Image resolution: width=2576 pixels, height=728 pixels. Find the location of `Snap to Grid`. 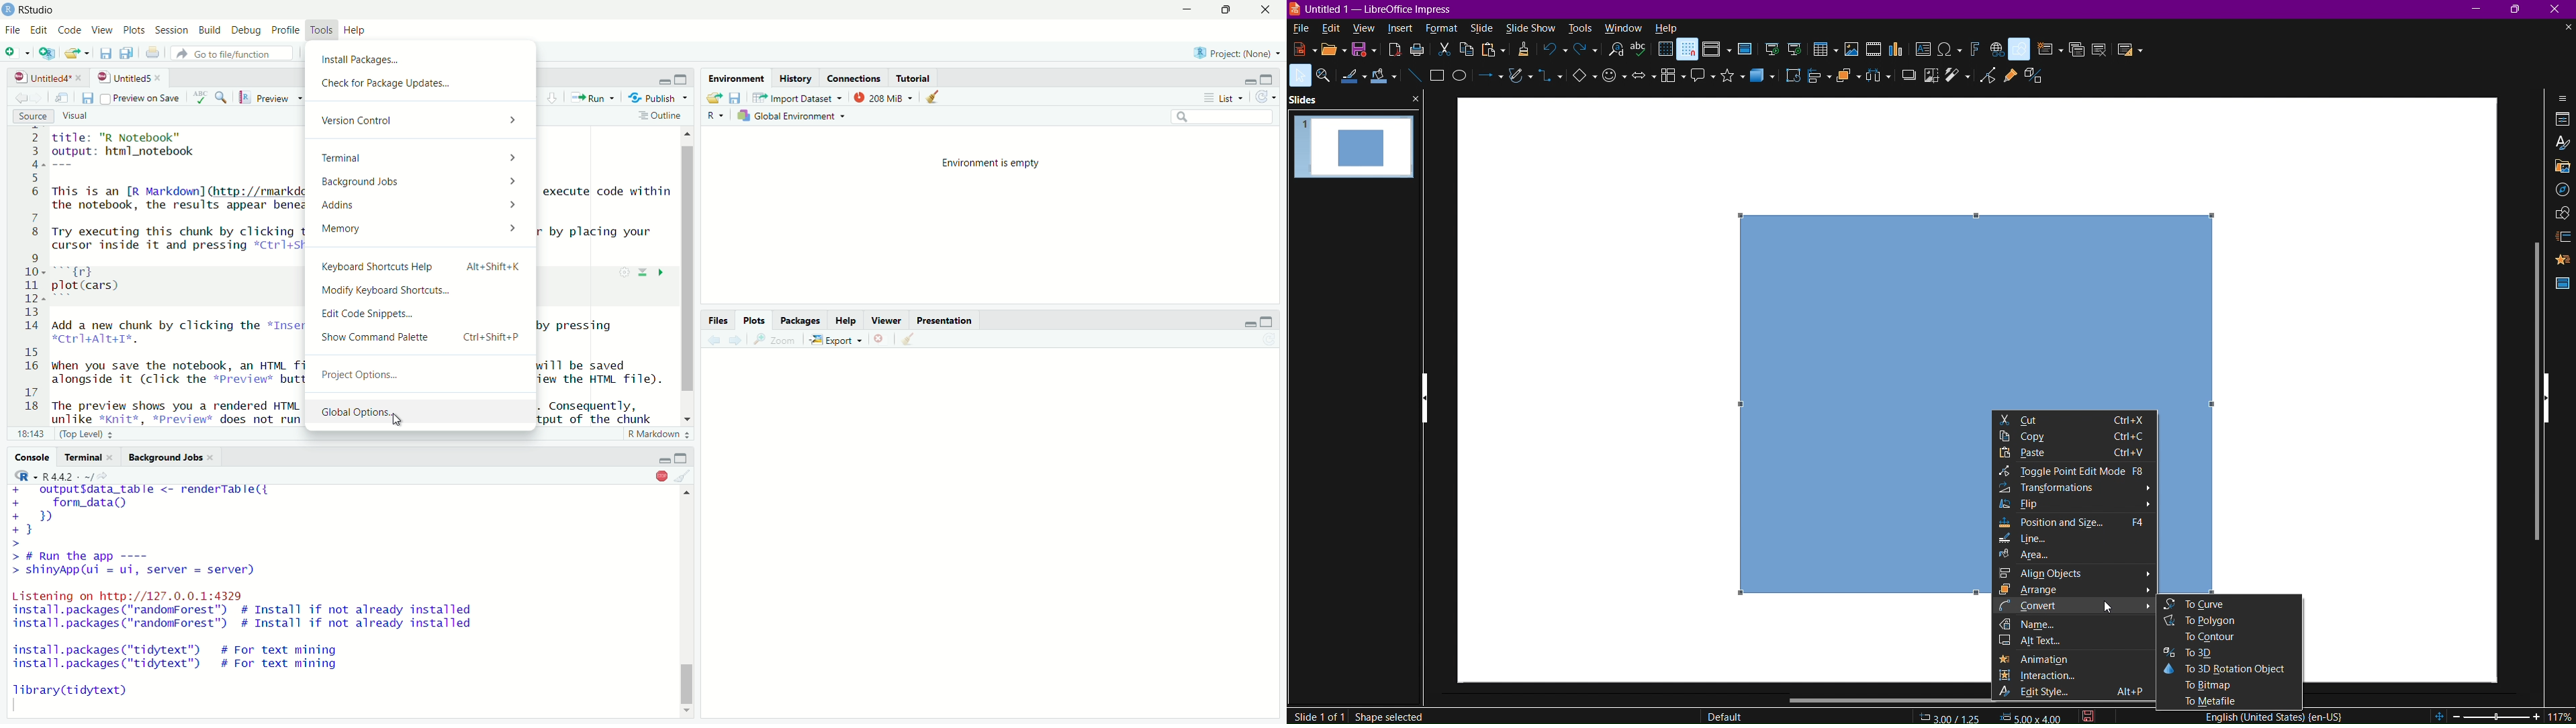

Snap to Grid is located at coordinates (1688, 50).